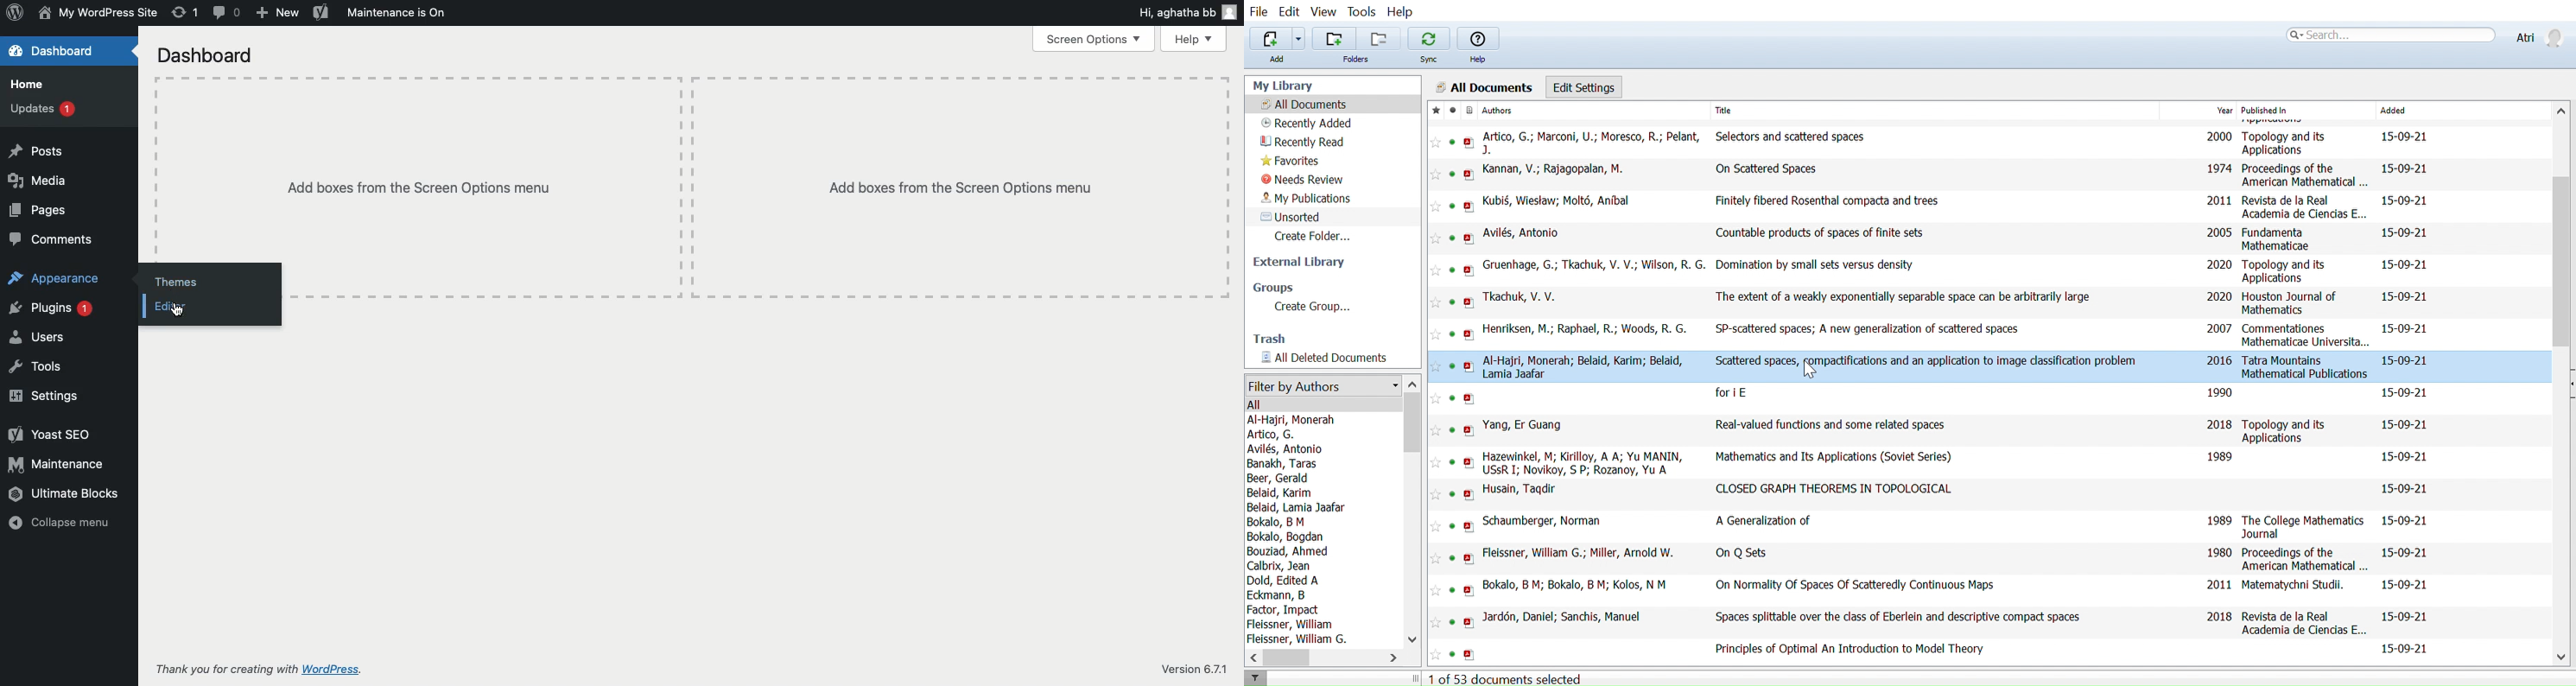 The height and width of the screenshot is (700, 2576). Describe the element at coordinates (2284, 142) in the screenshot. I see `Topology and its Applications` at that location.